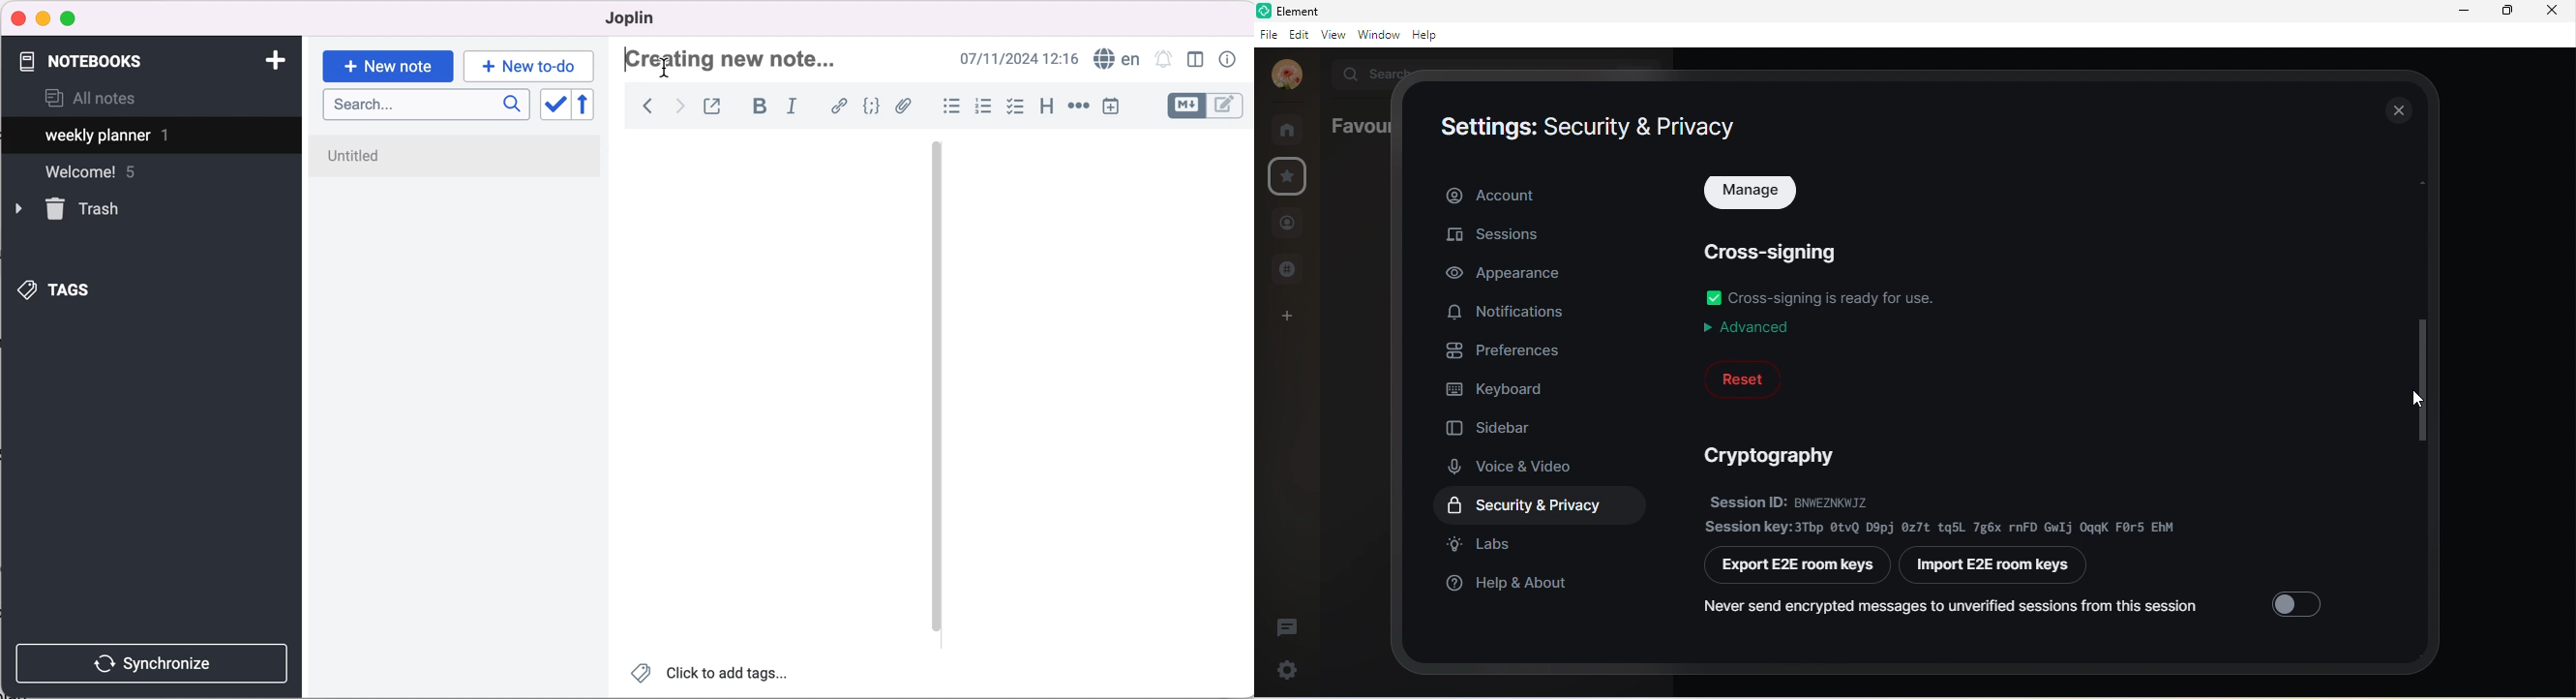 Image resolution: width=2576 pixels, height=700 pixels. What do you see at coordinates (2466, 11) in the screenshot?
I see `minimize` at bounding box center [2466, 11].